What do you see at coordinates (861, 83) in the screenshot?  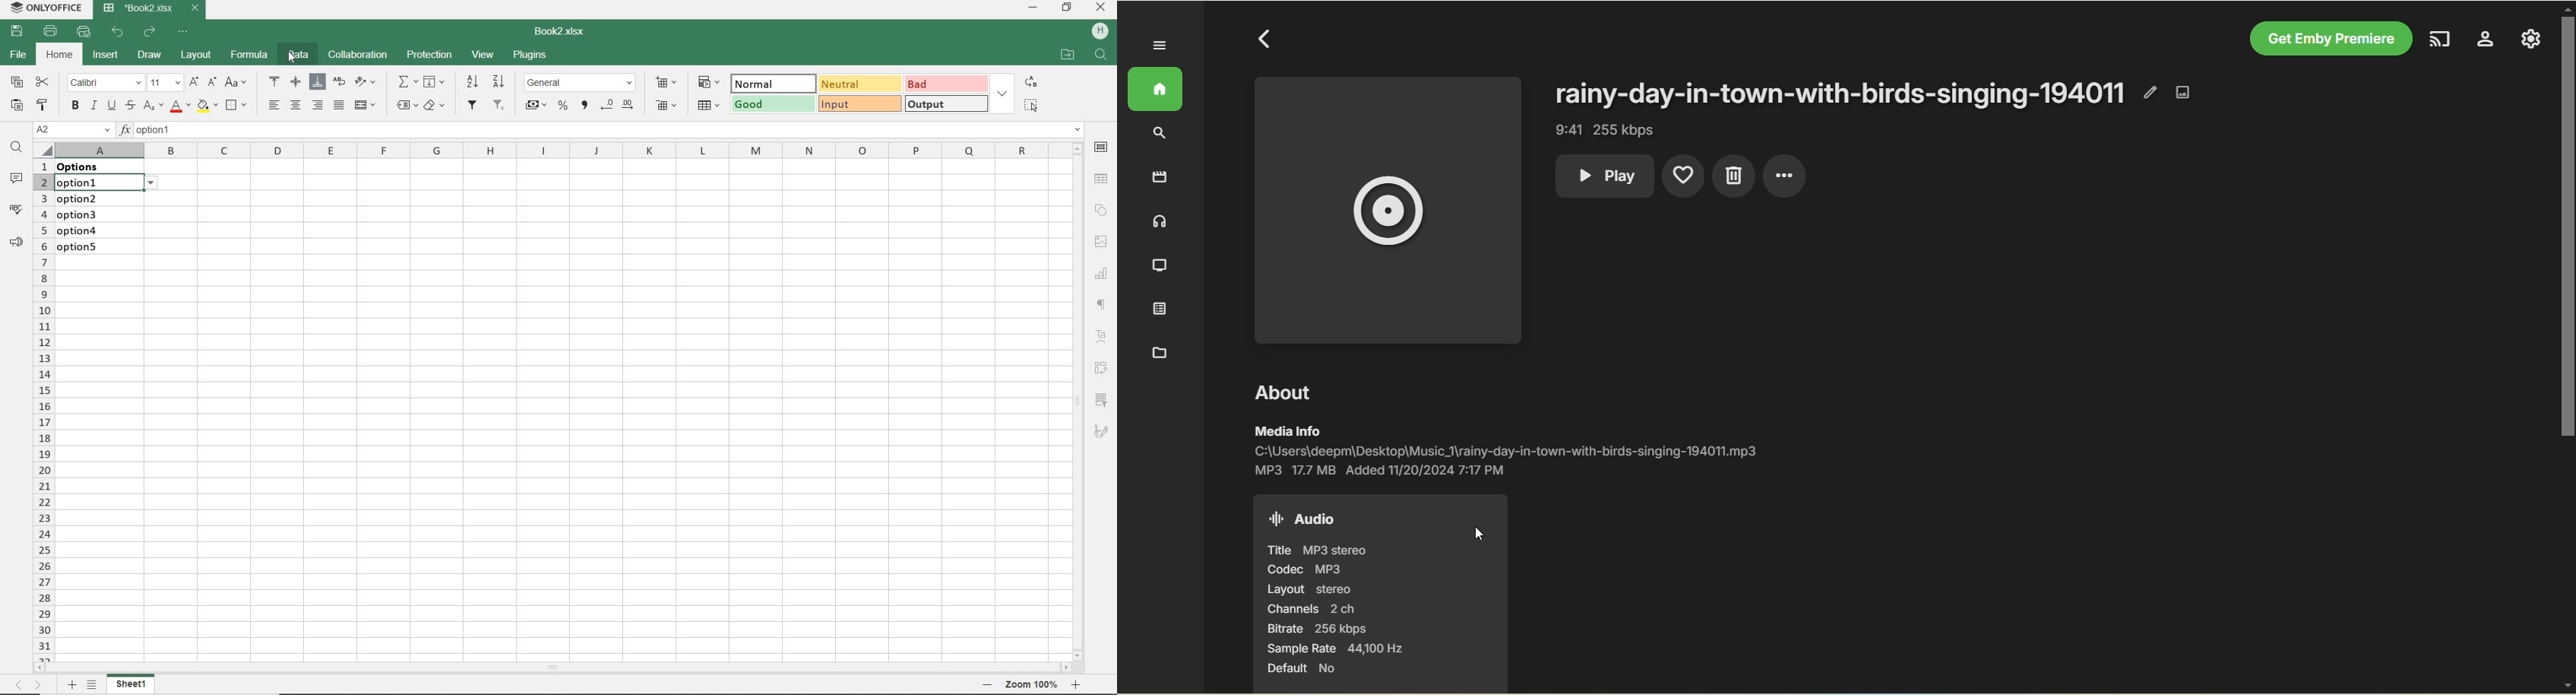 I see `NEUTRAL` at bounding box center [861, 83].